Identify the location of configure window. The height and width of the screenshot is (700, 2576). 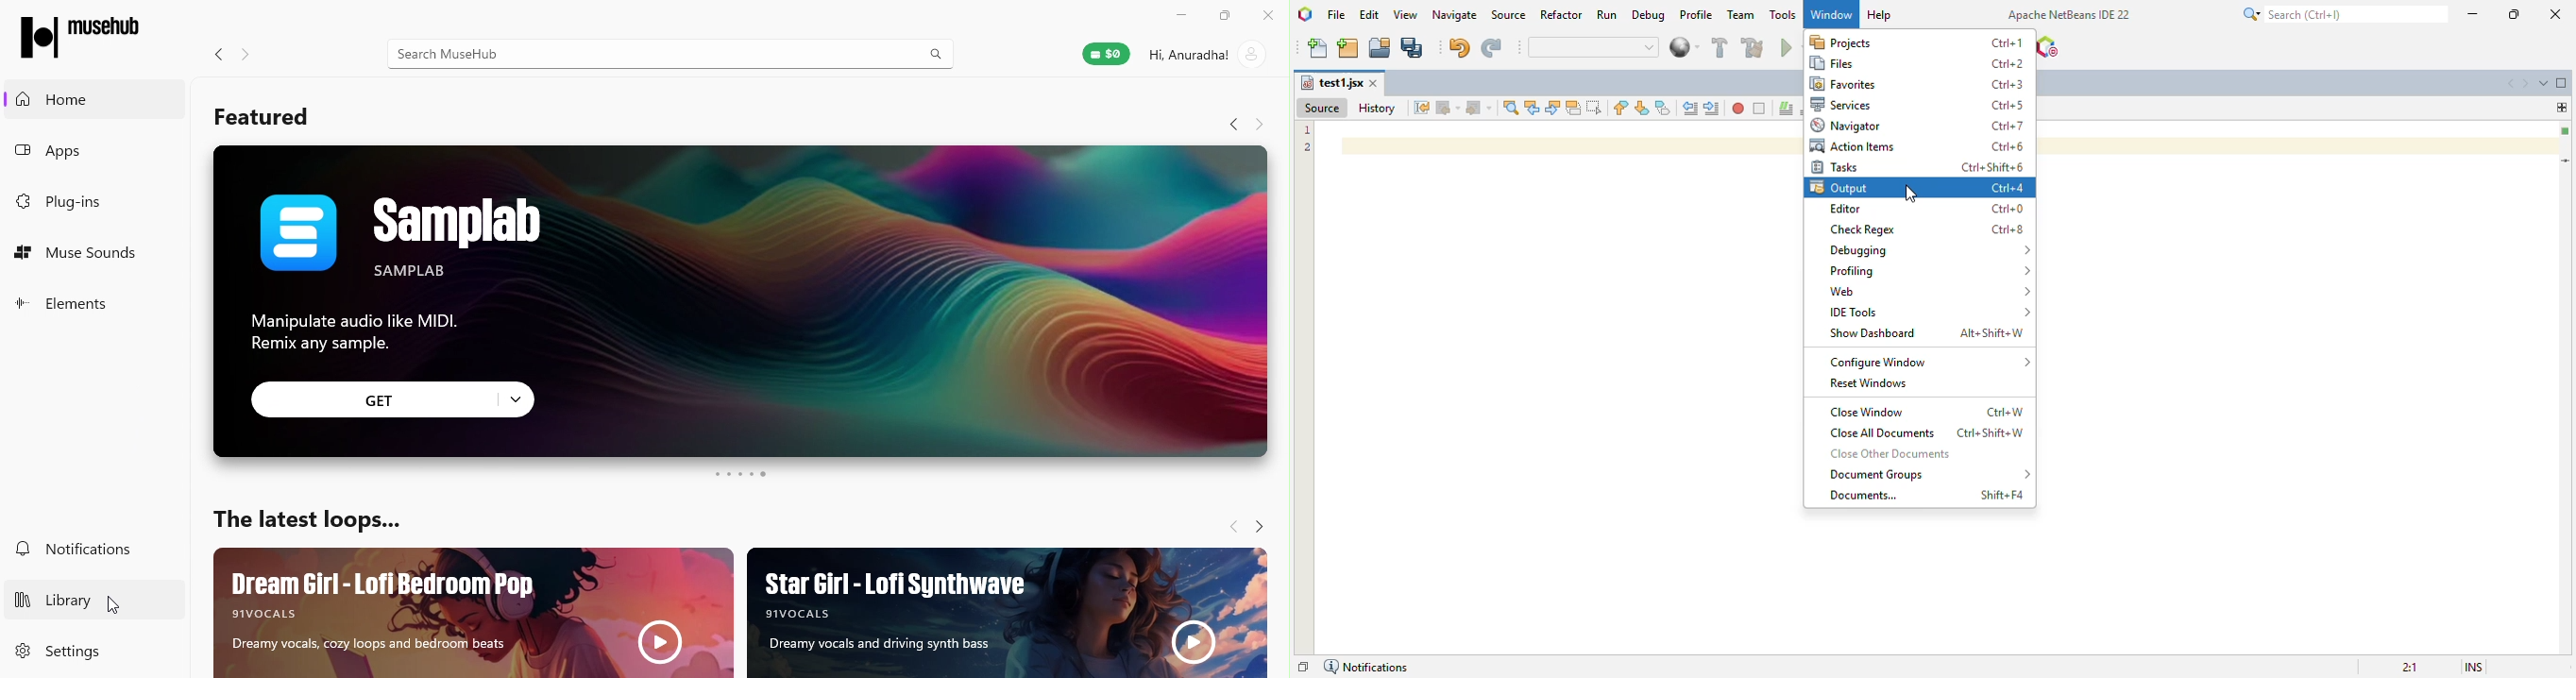
(1929, 363).